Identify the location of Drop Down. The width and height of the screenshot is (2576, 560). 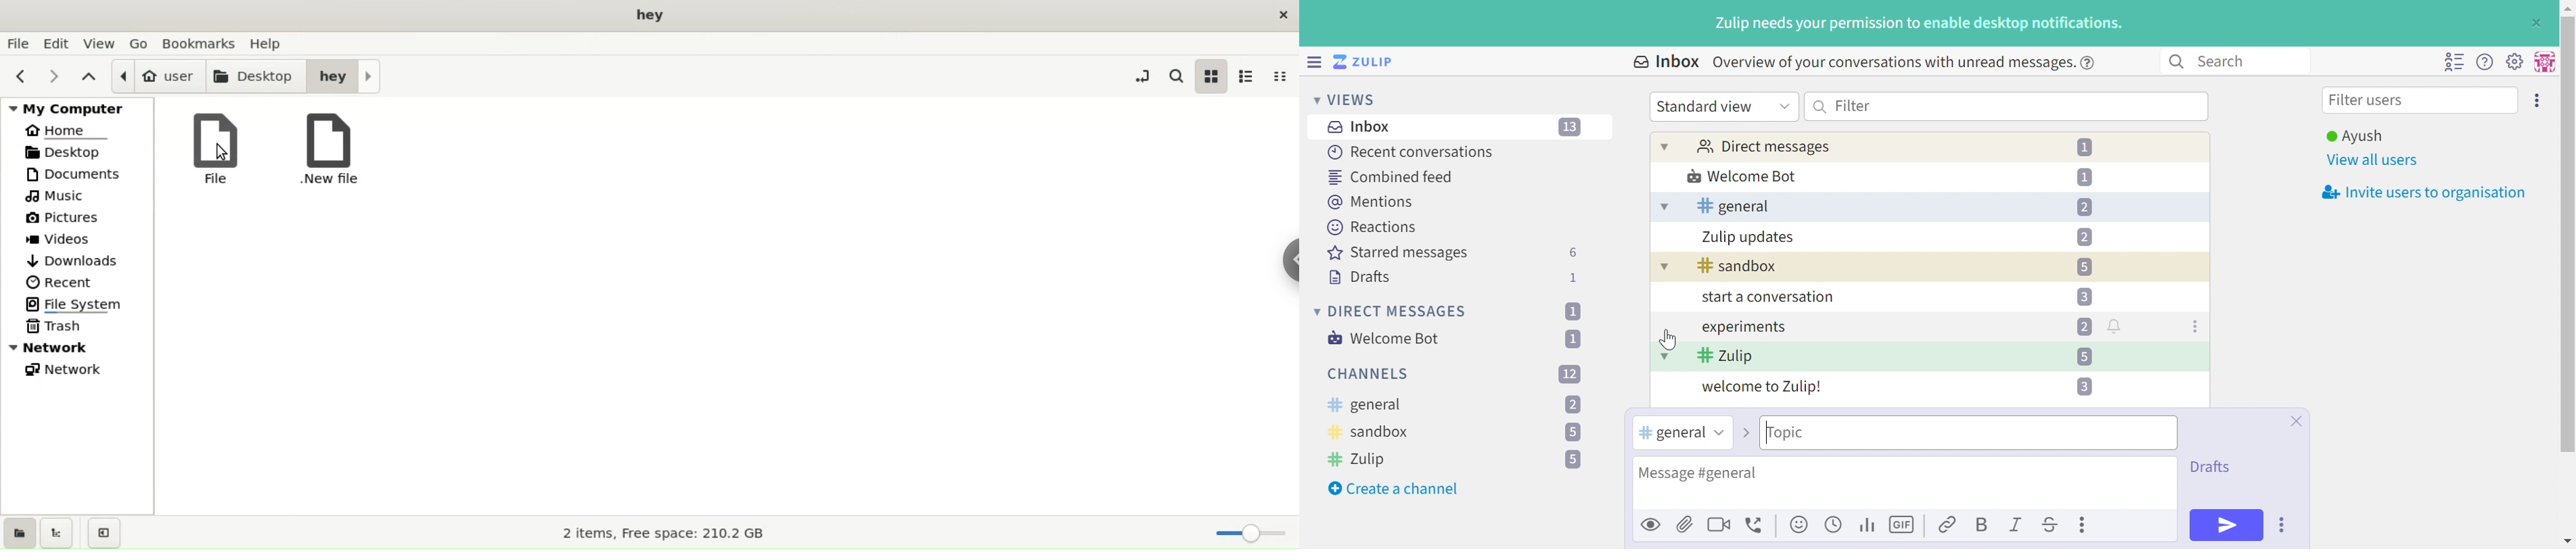
(1665, 146).